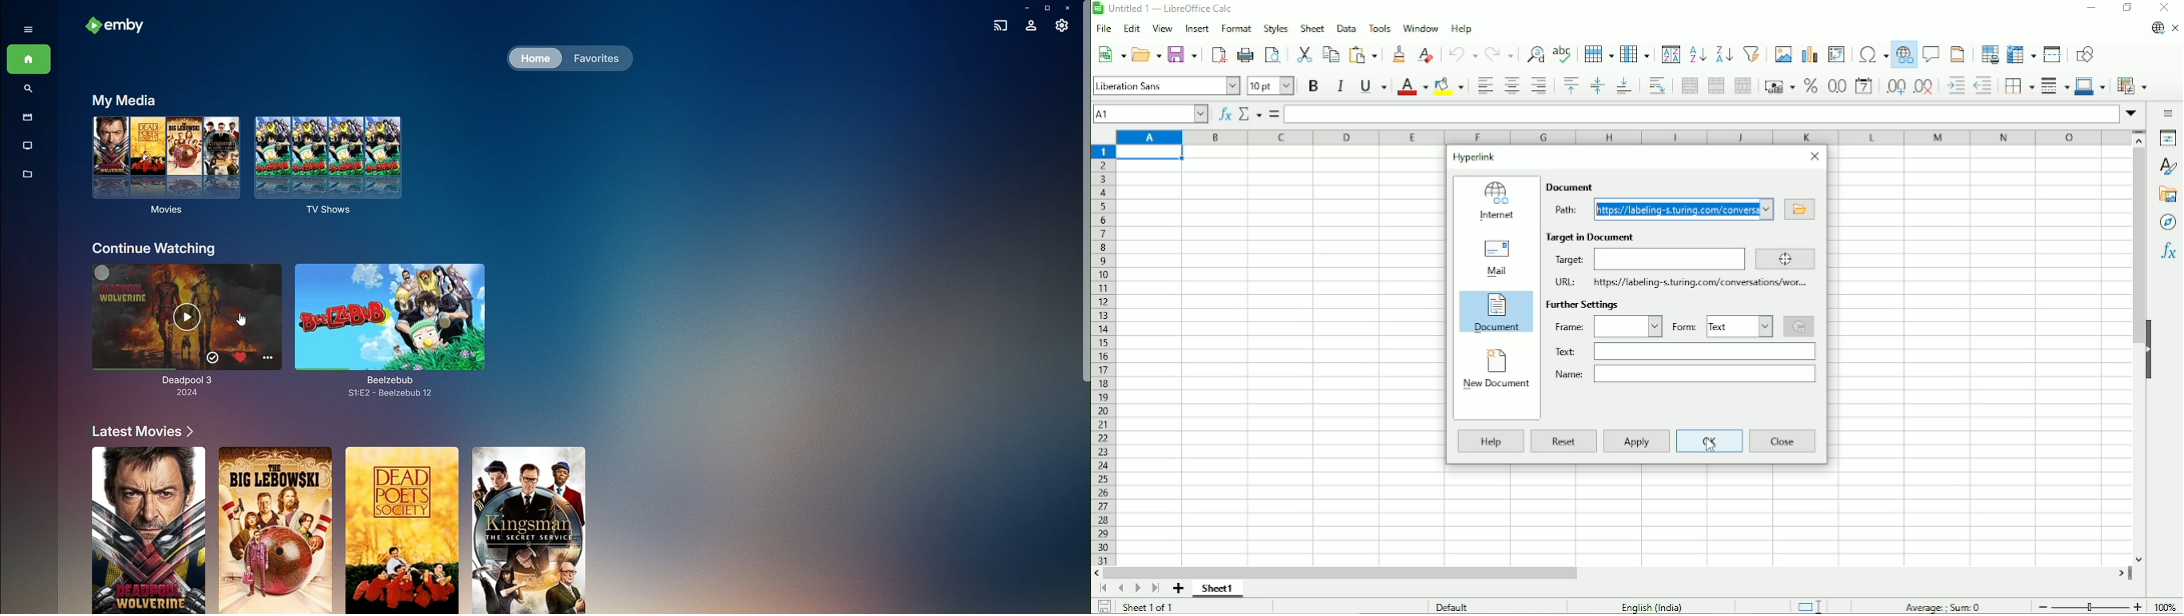 Image resolution: width=2184 pixels, height=616 pixels. Describe the element at coordinates (1590, 237) in the screenshot. I see `Target in document` at that location.